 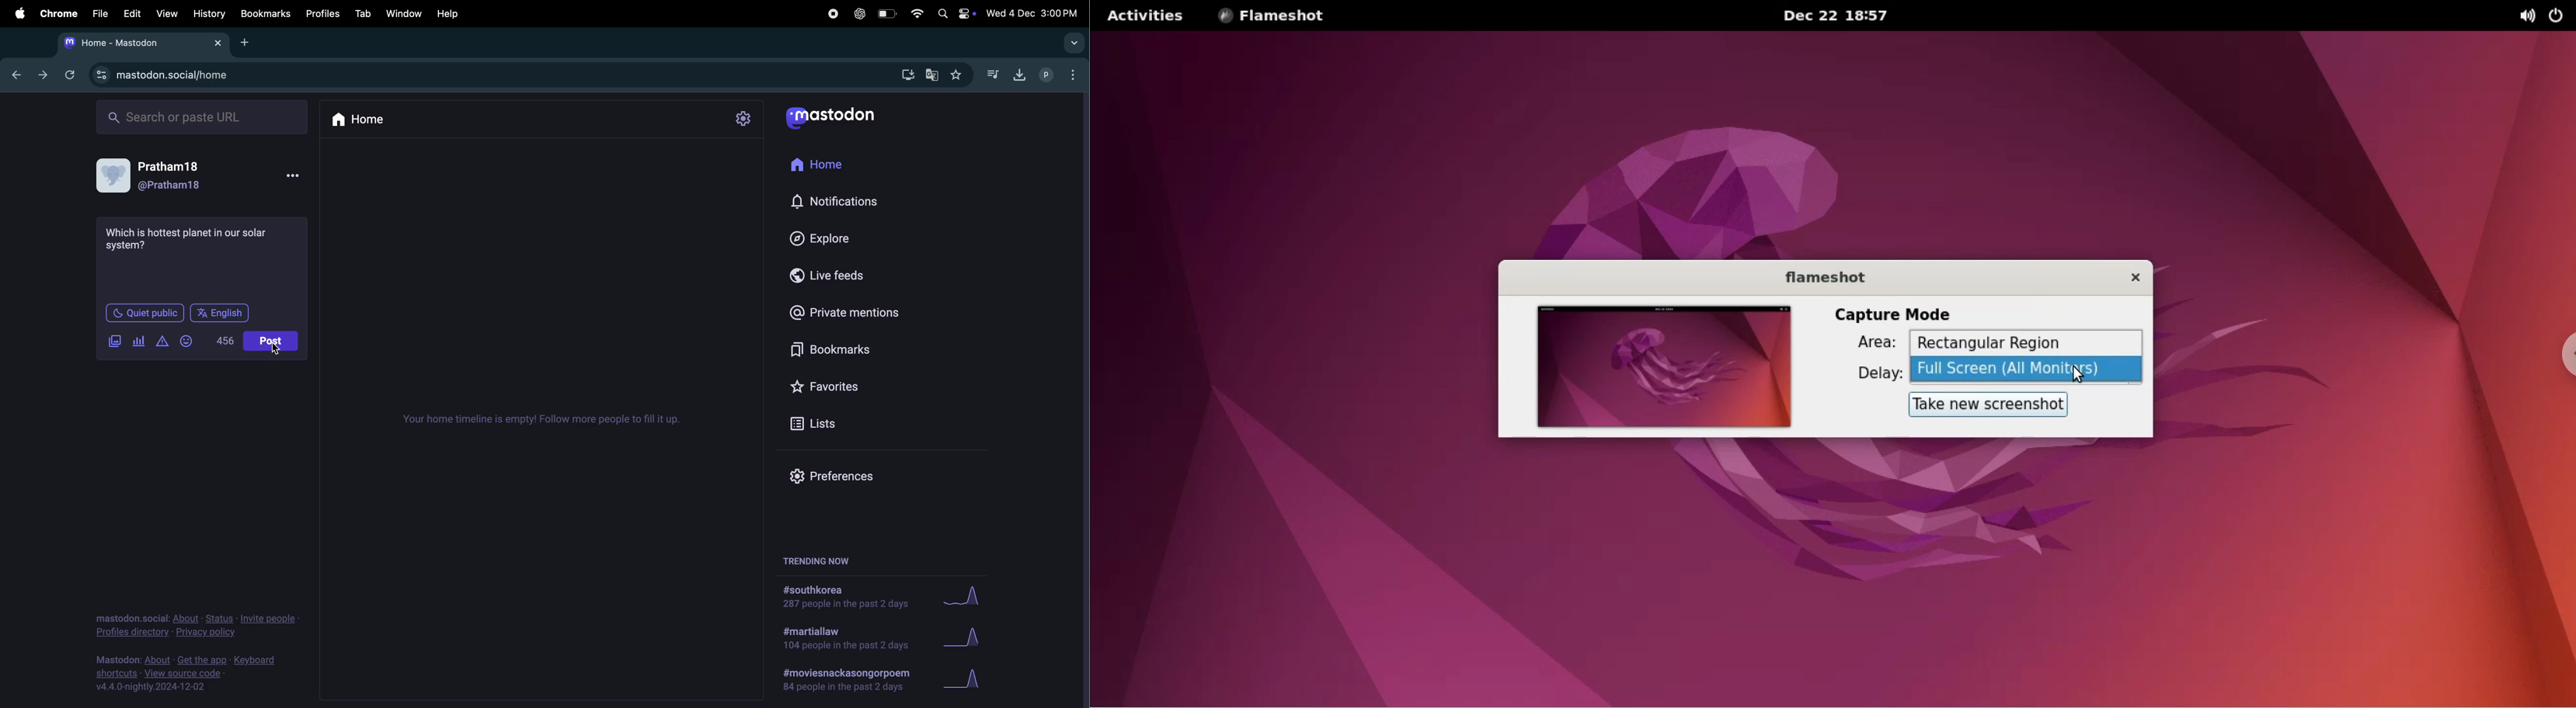 I want to click on home, so click(x=361, y=120).